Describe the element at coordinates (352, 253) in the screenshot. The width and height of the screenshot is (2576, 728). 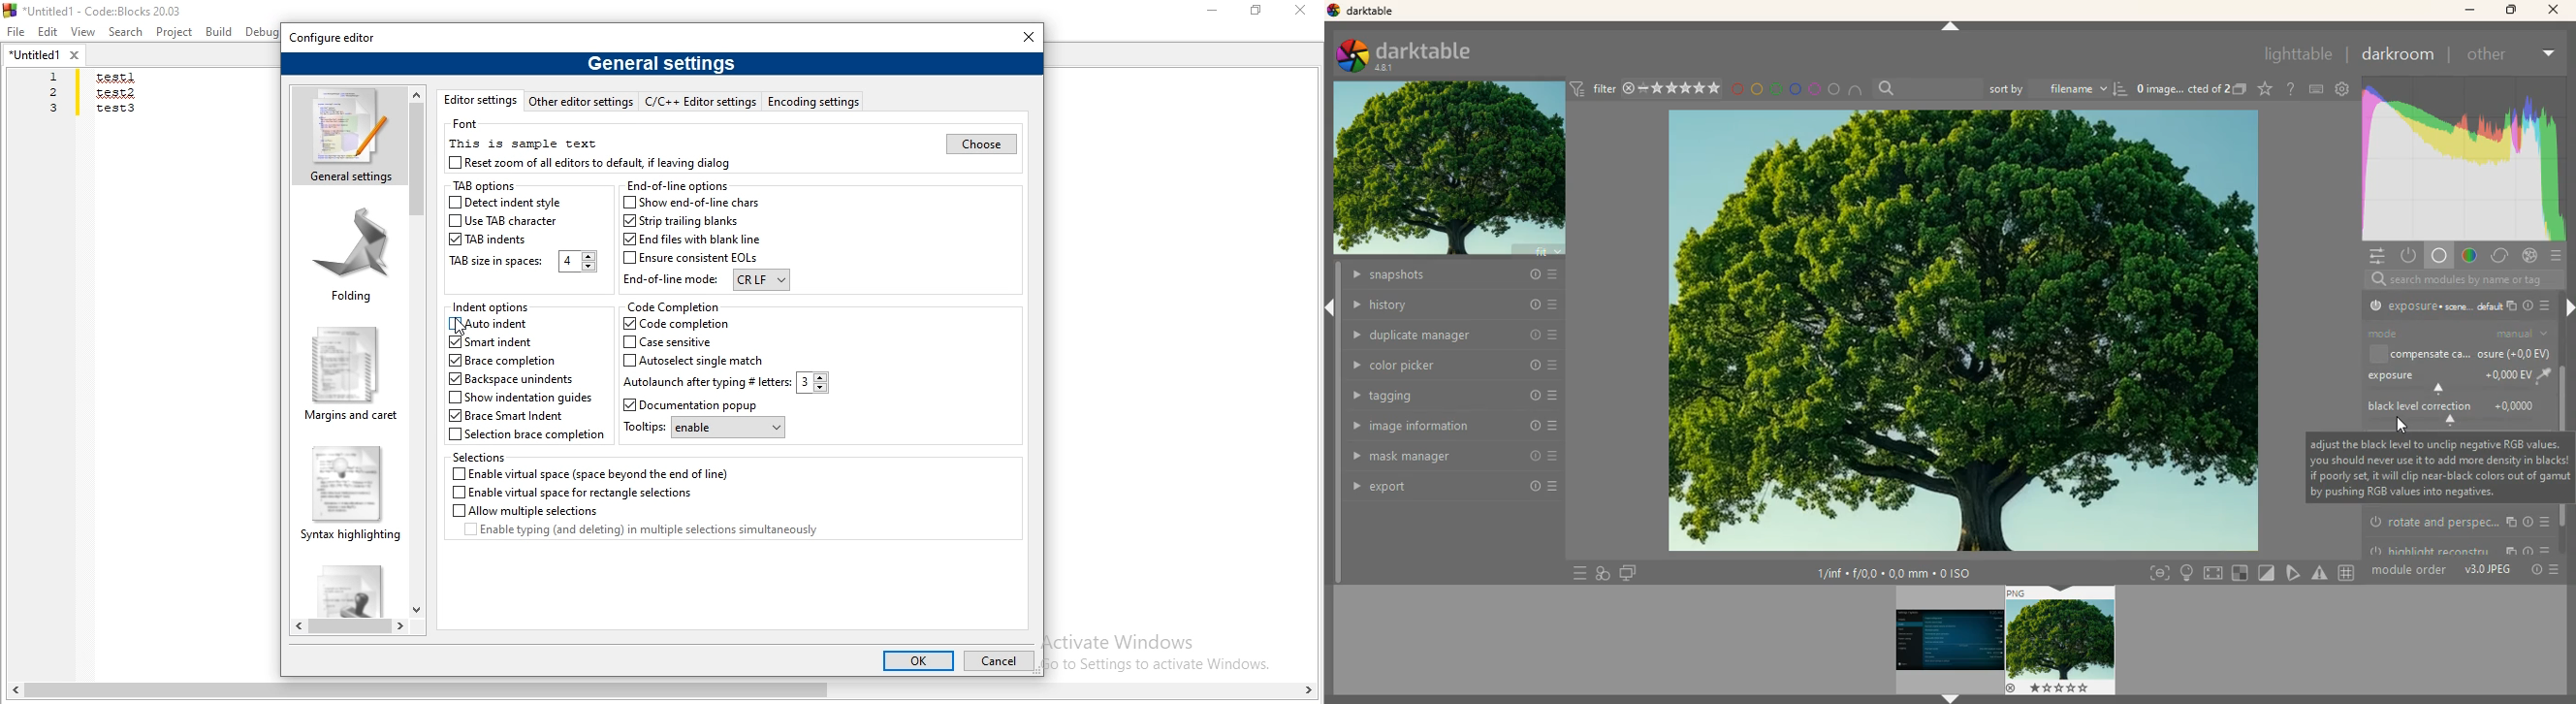
I see `folding ` at that location.